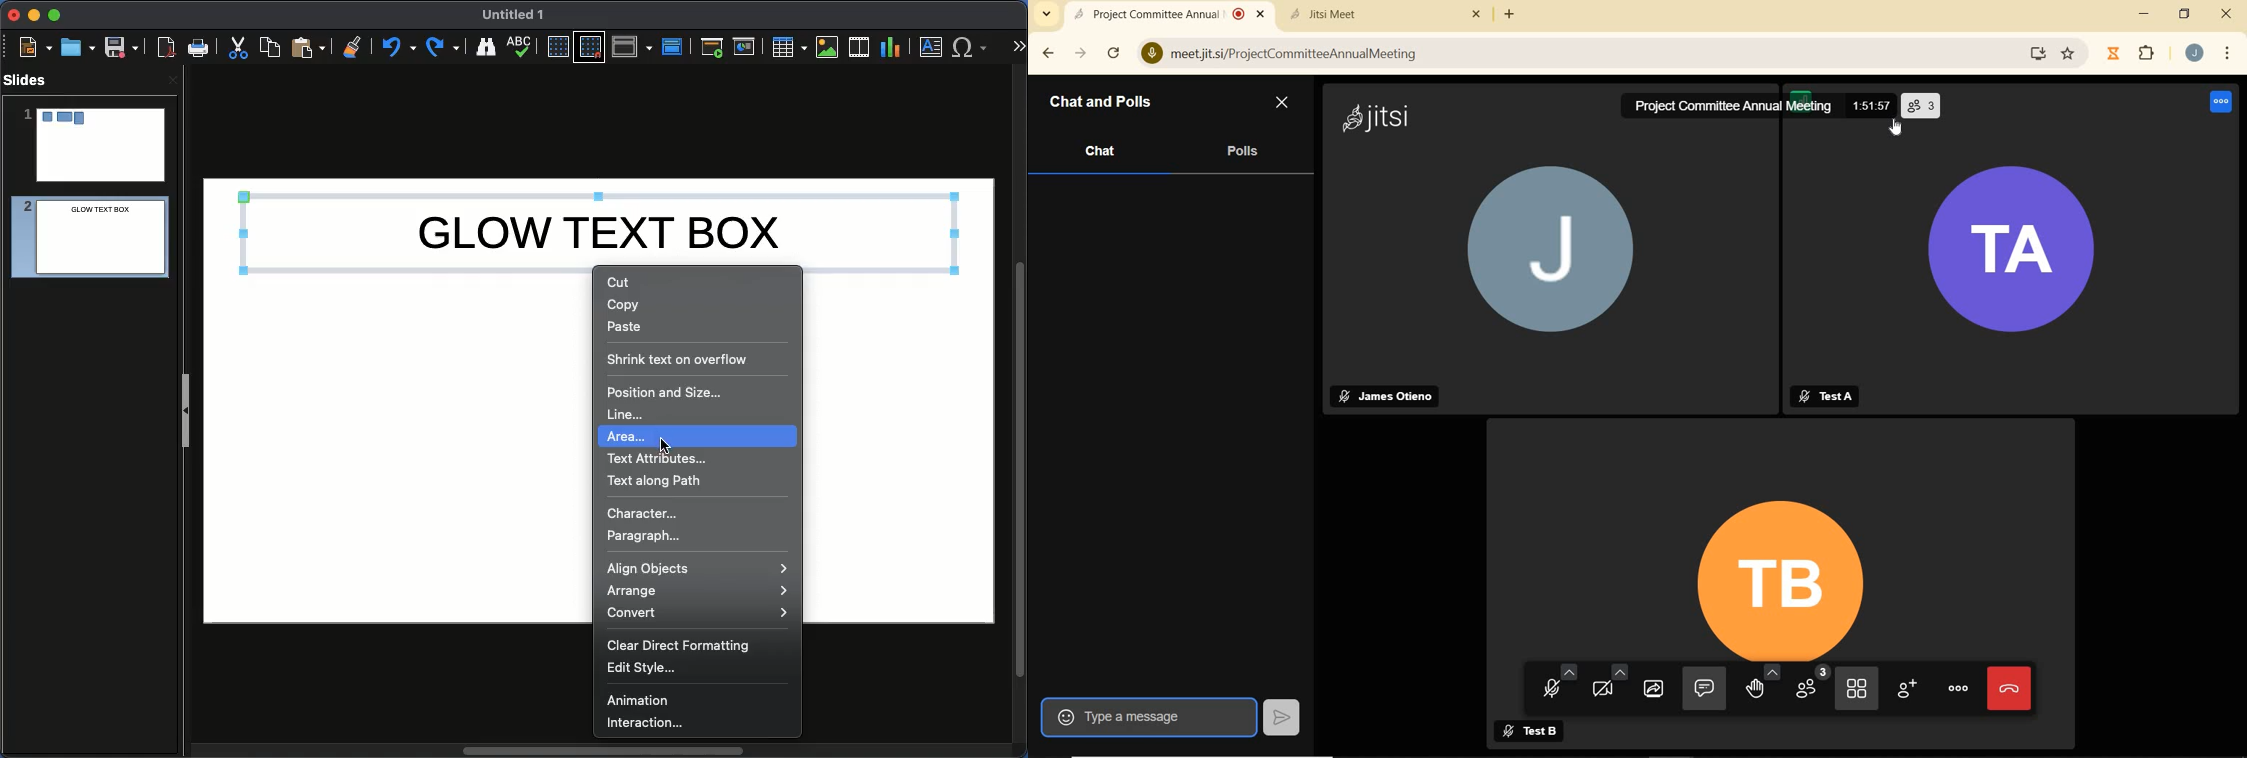 The image size is (2268, 784). I want to click on Edit style, so click(646, 669).